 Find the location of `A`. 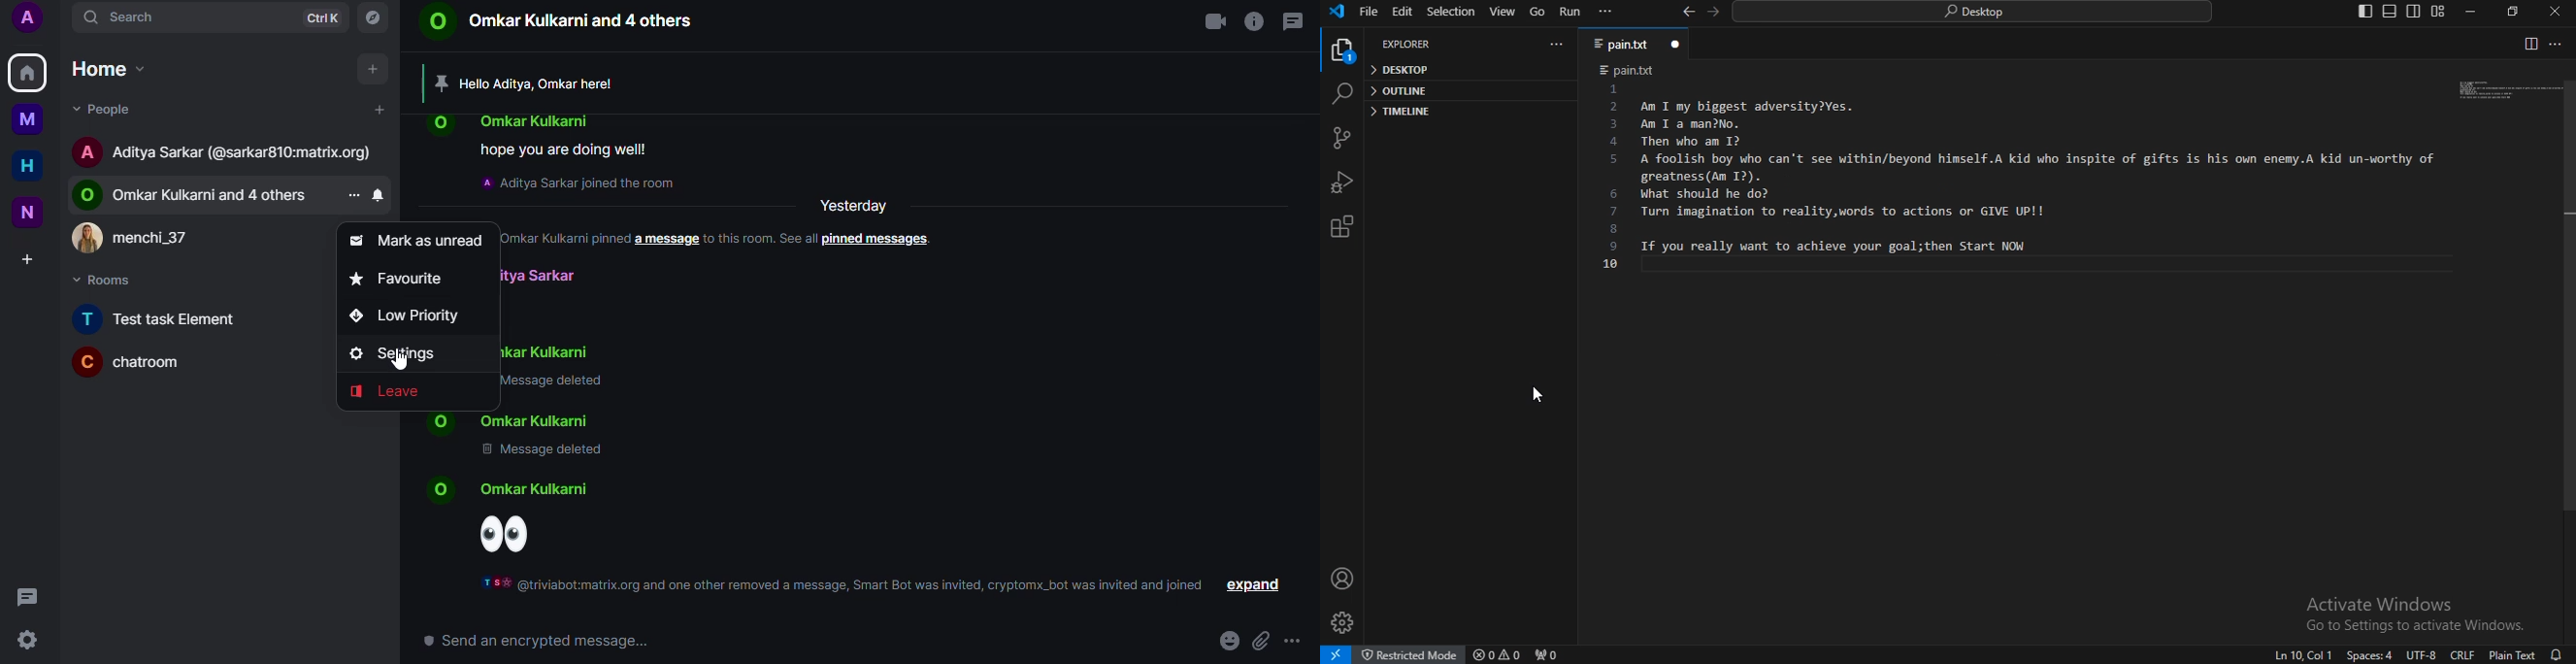

A is located at coordinates (35, 20).